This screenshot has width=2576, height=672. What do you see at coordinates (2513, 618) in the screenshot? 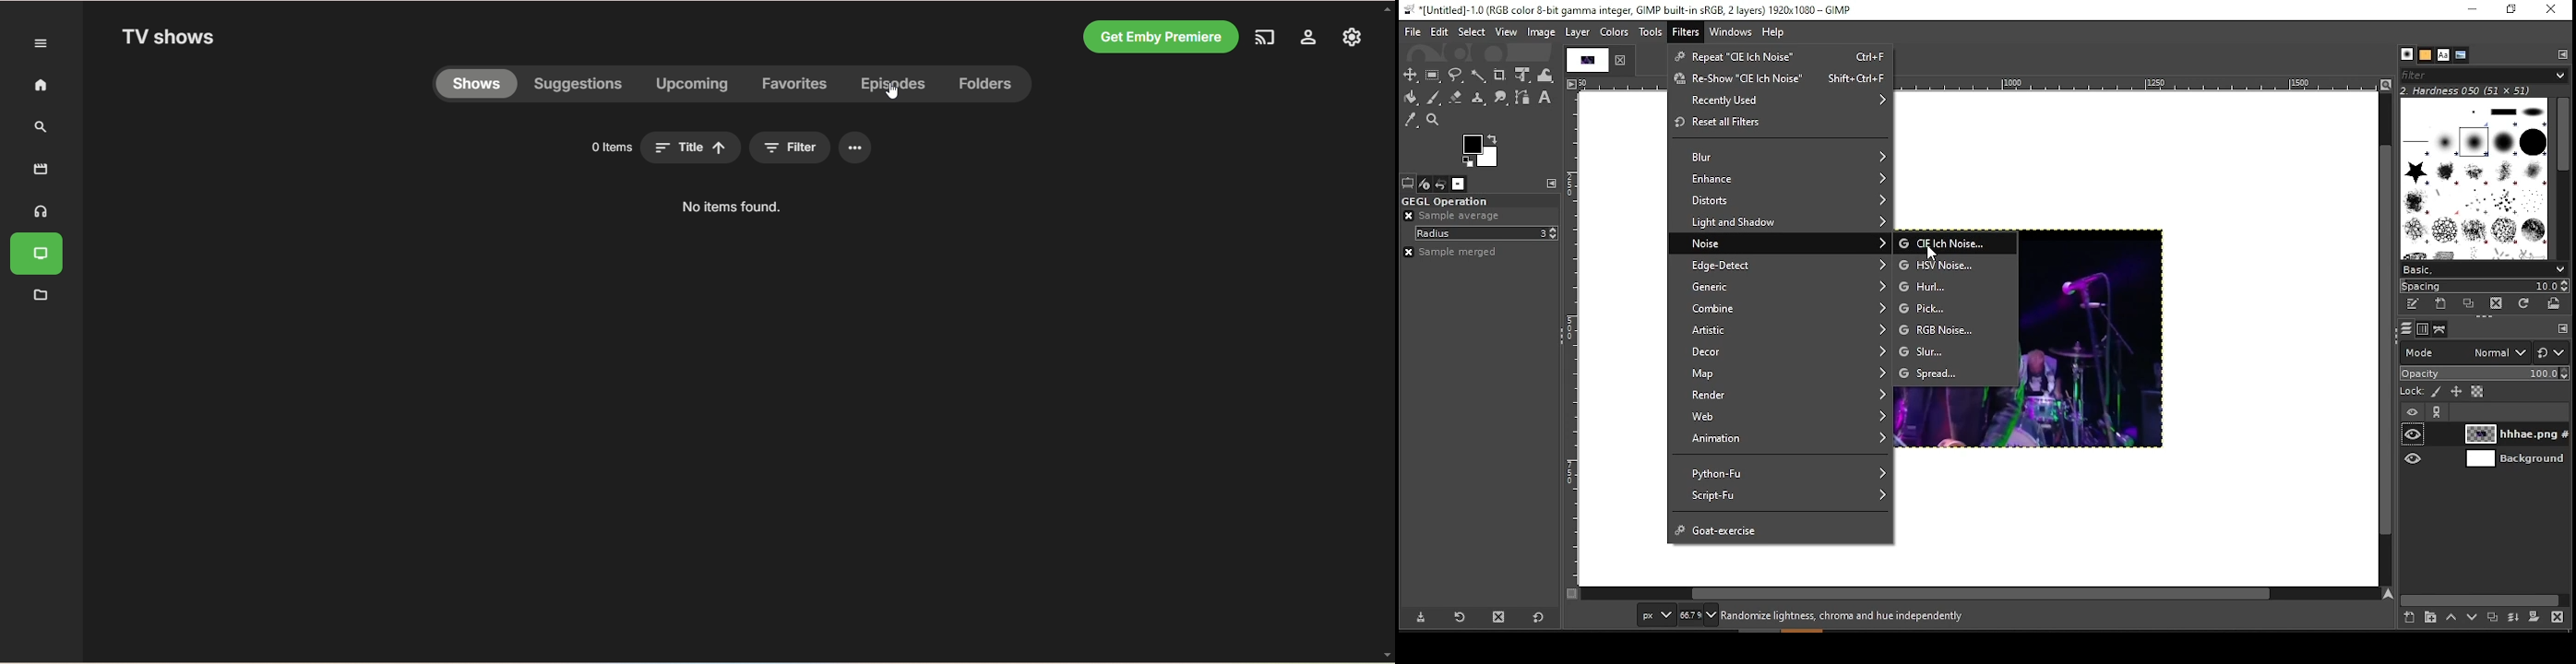
I see `merge layer` at bounding box center [2513, 618].